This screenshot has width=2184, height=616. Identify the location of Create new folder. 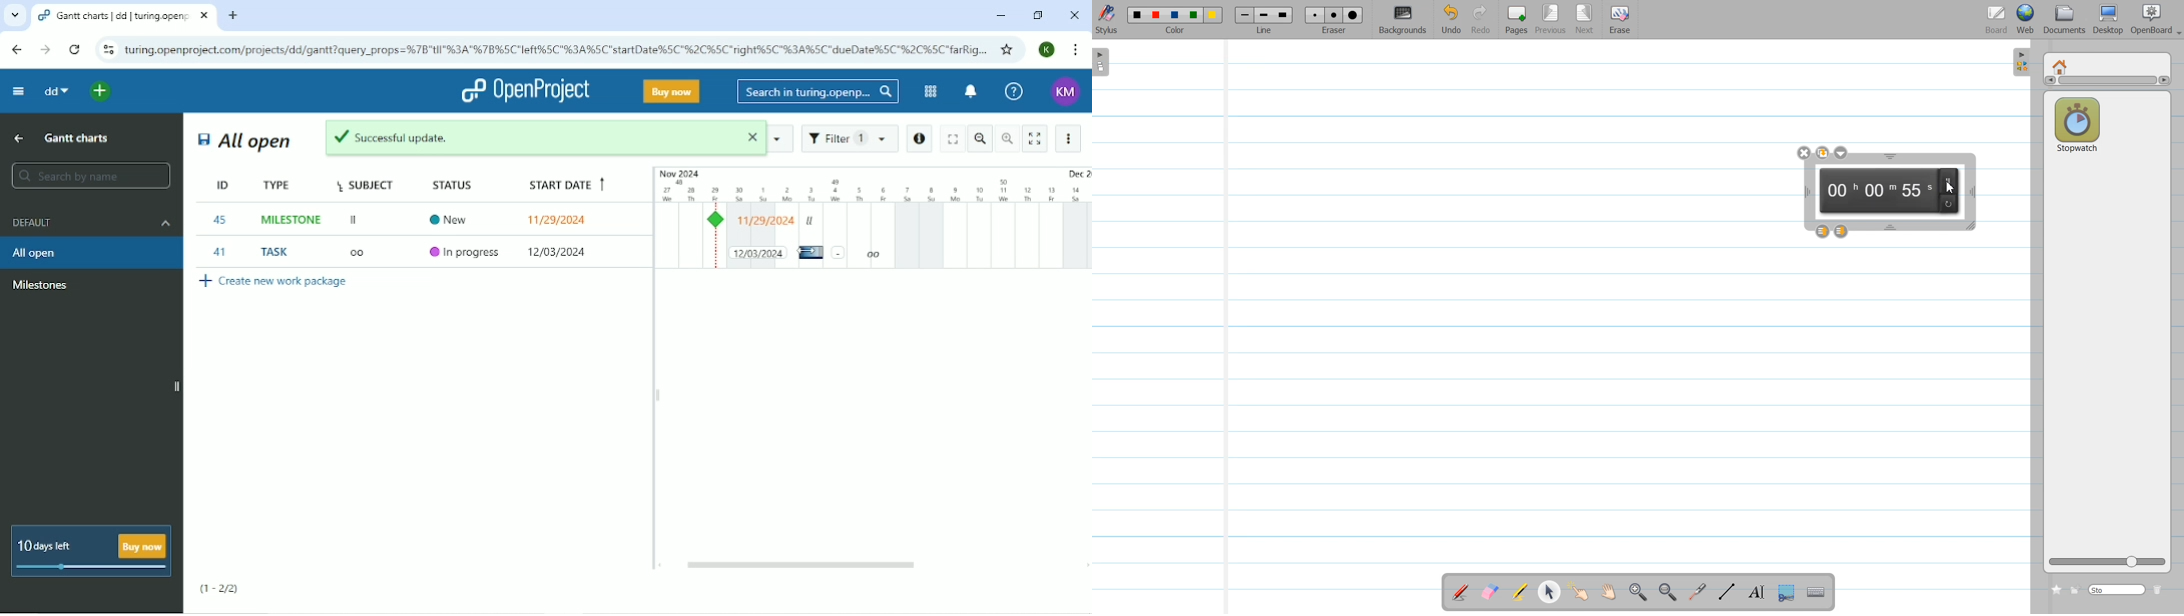
(2076, 589).